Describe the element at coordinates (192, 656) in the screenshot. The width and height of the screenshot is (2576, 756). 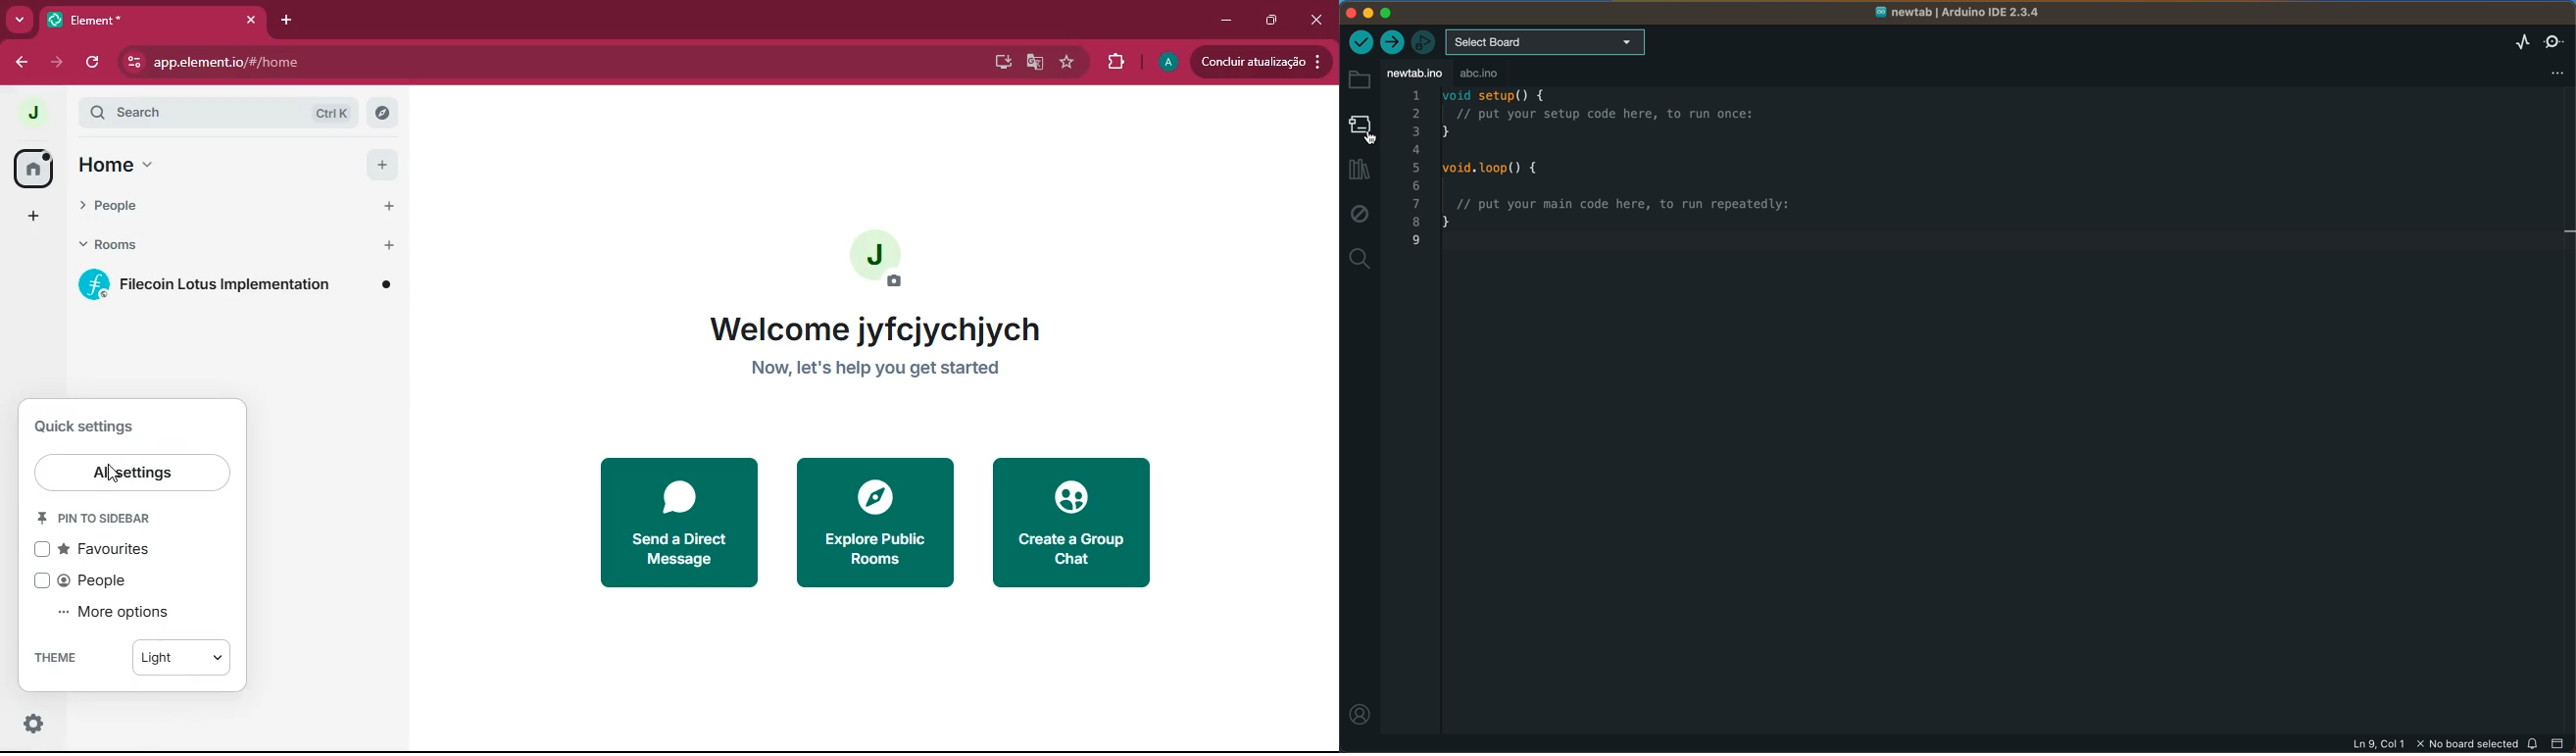
I see `light` at that location.